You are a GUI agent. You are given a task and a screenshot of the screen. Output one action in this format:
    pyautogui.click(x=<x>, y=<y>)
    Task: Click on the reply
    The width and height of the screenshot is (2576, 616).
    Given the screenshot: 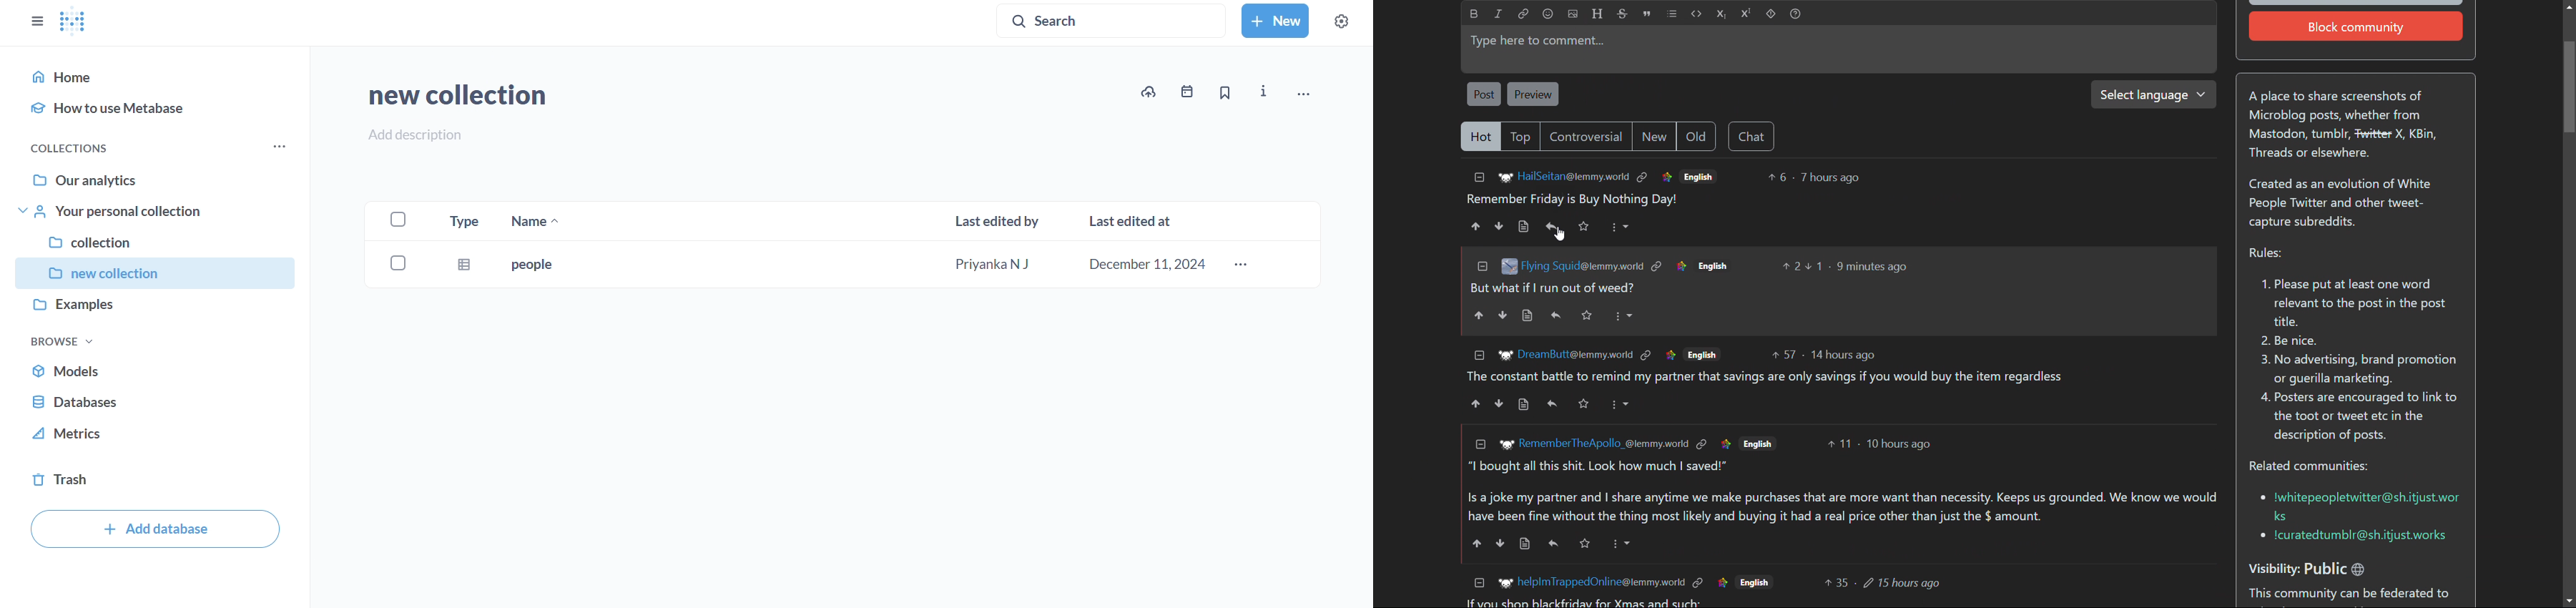 What is the action you would take?
    pyautogui.click(x=1553, y=226)
    